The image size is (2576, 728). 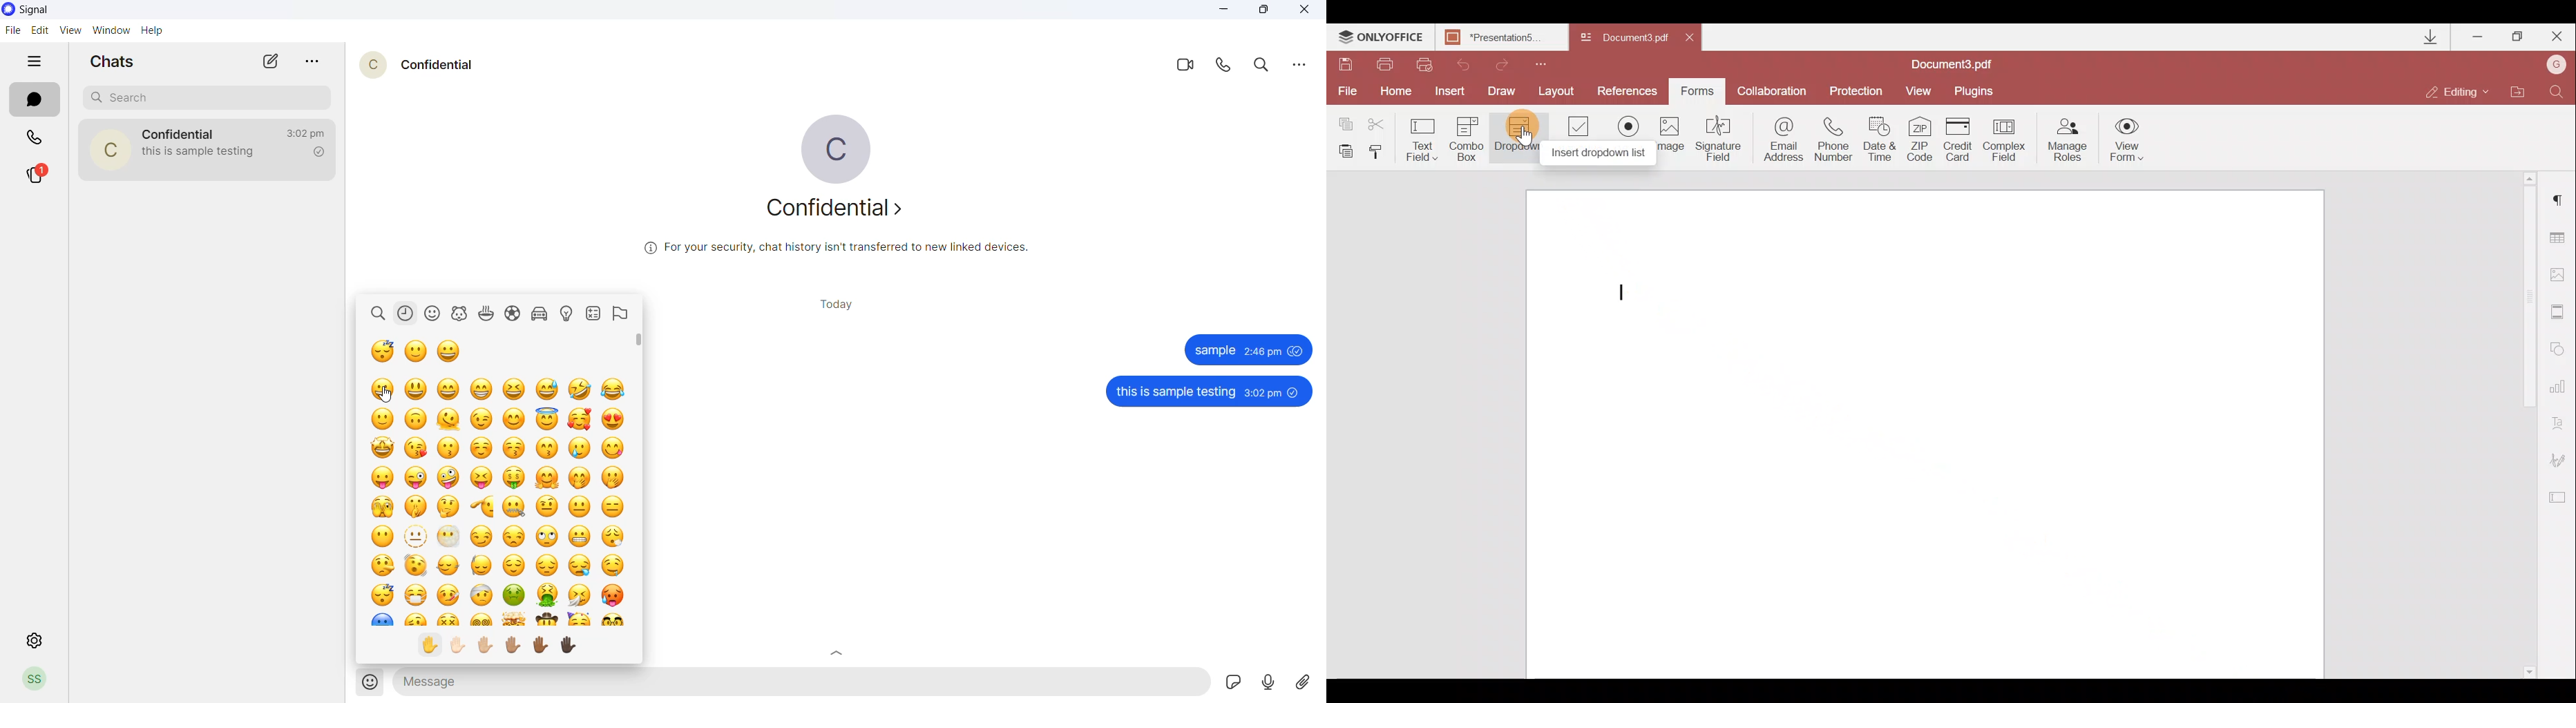 What do you see at coordinates (1220, 12) in the screenshot?
I see `minimize` at bounding box center [1220, 12].